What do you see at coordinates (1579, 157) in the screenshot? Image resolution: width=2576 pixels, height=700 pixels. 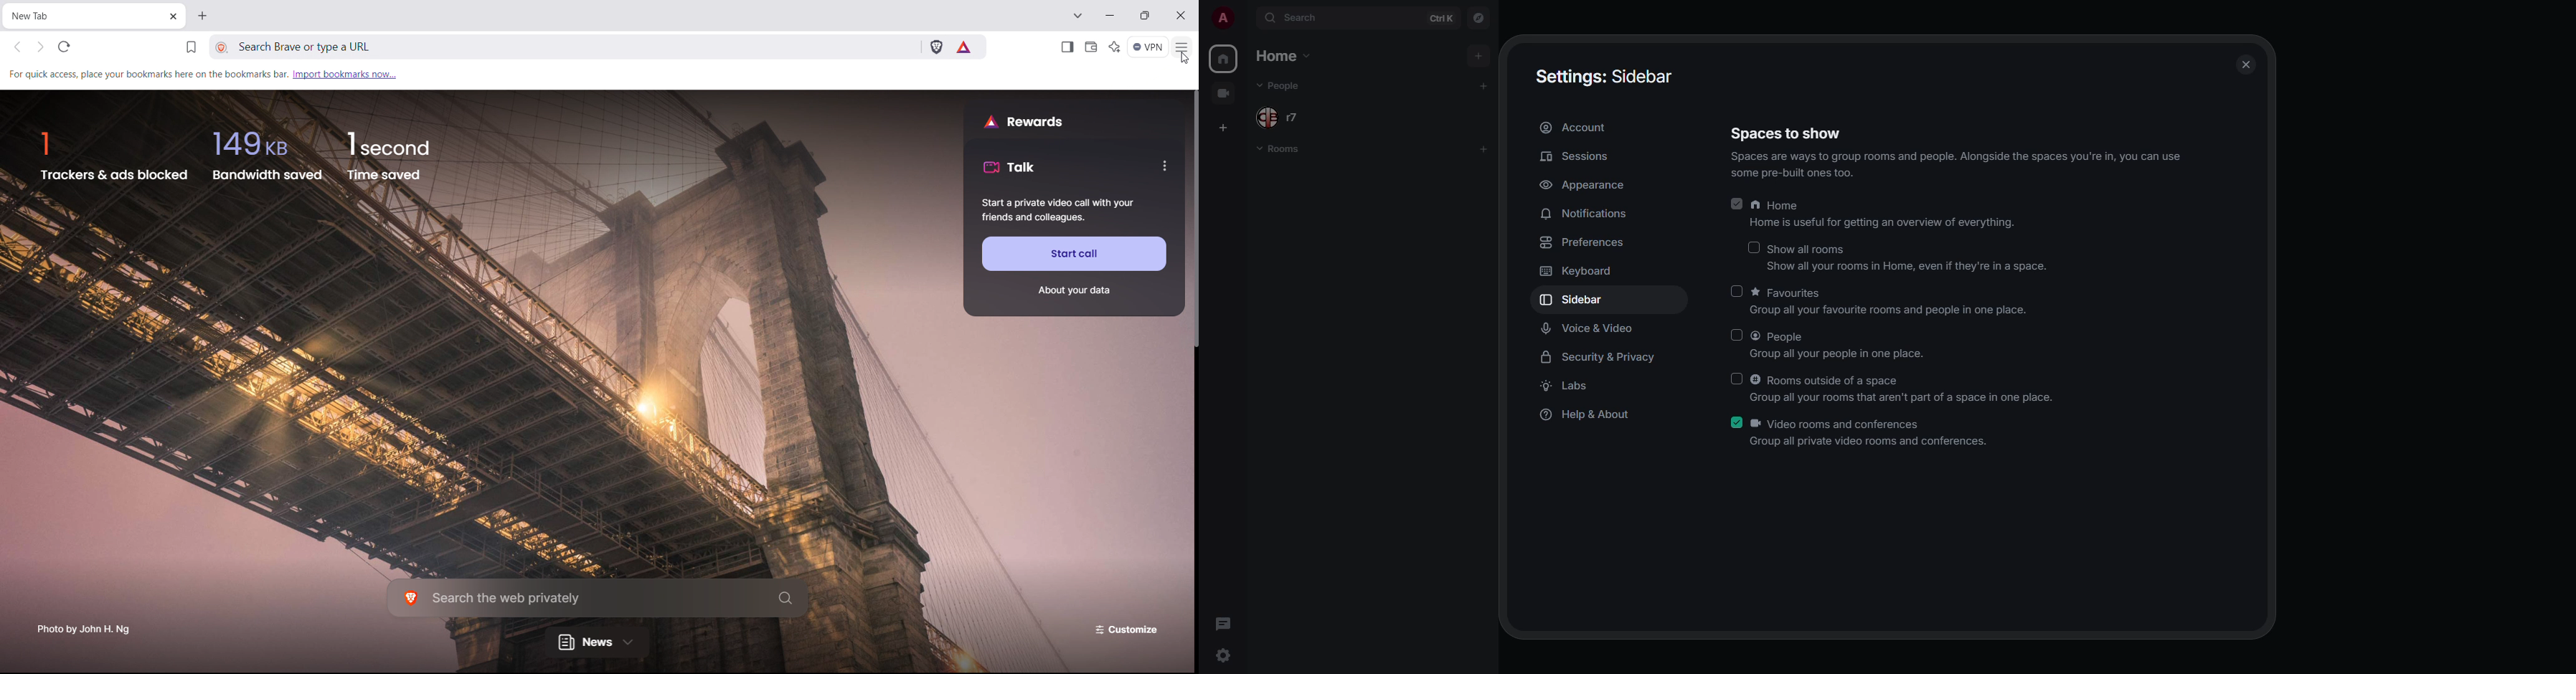 I see `sessions` at bounding box center [1579, 157].